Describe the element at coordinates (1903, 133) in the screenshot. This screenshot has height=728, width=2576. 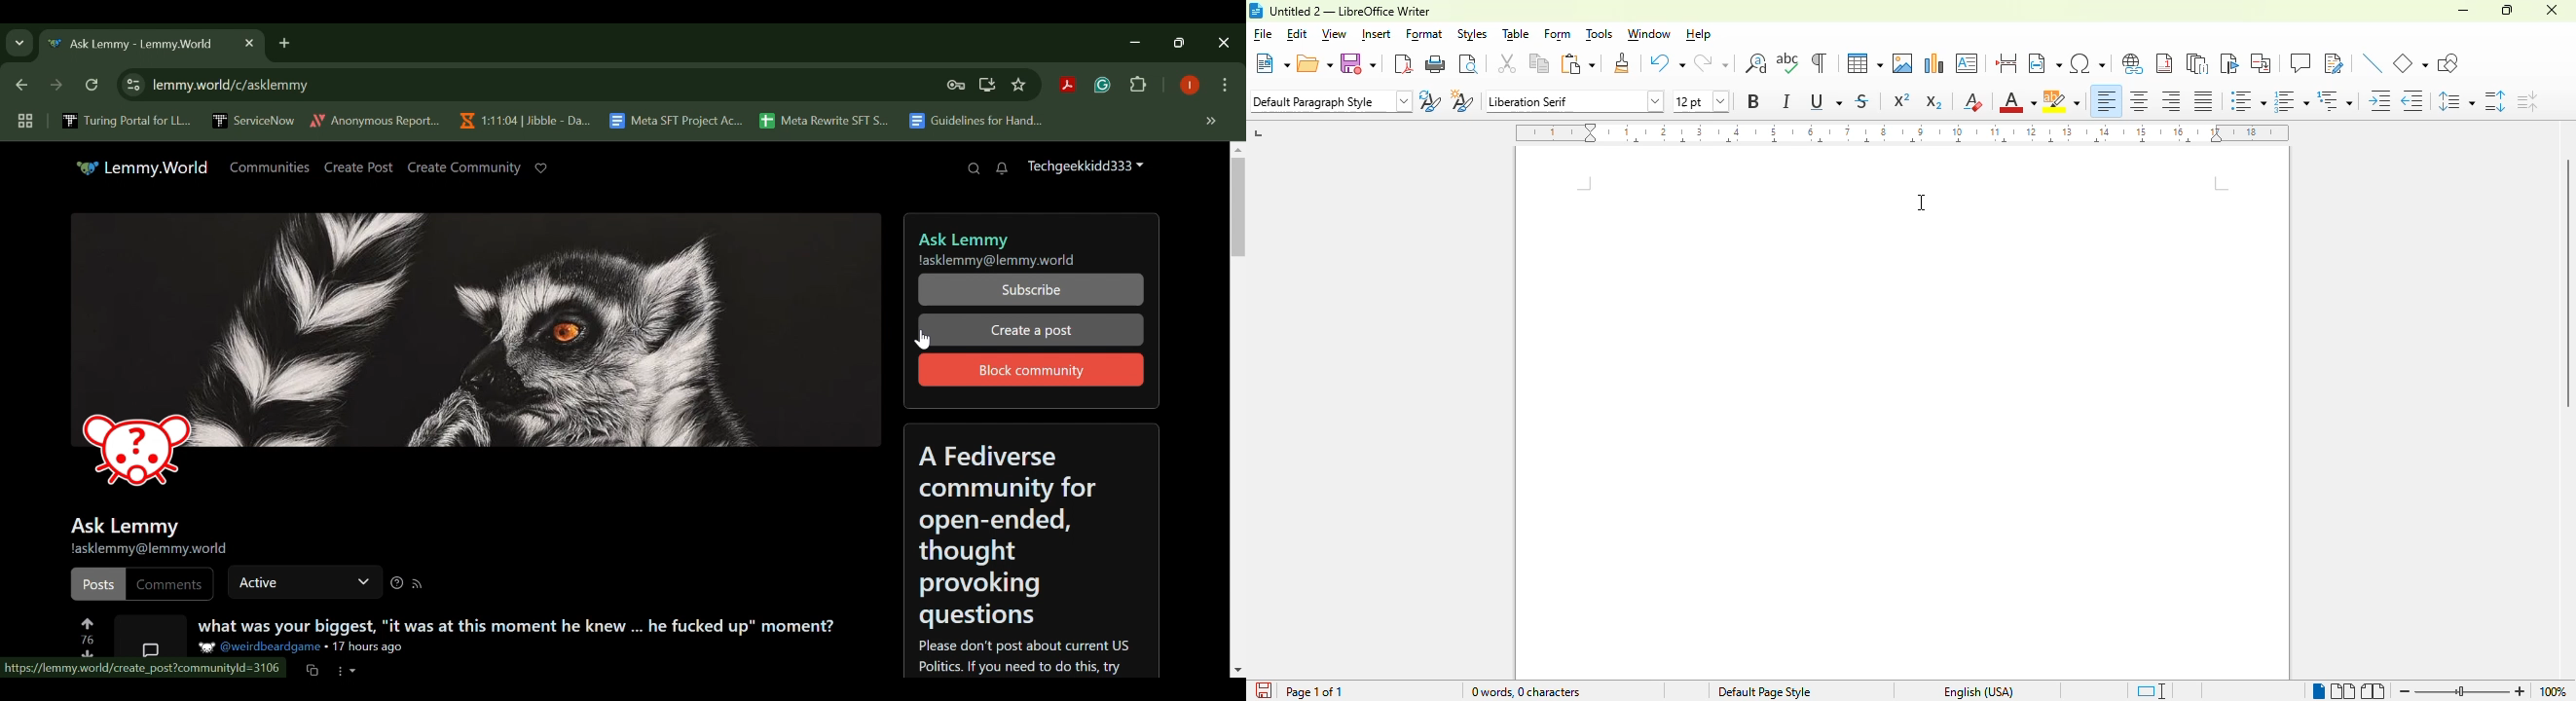
I see `ruler` at that location.